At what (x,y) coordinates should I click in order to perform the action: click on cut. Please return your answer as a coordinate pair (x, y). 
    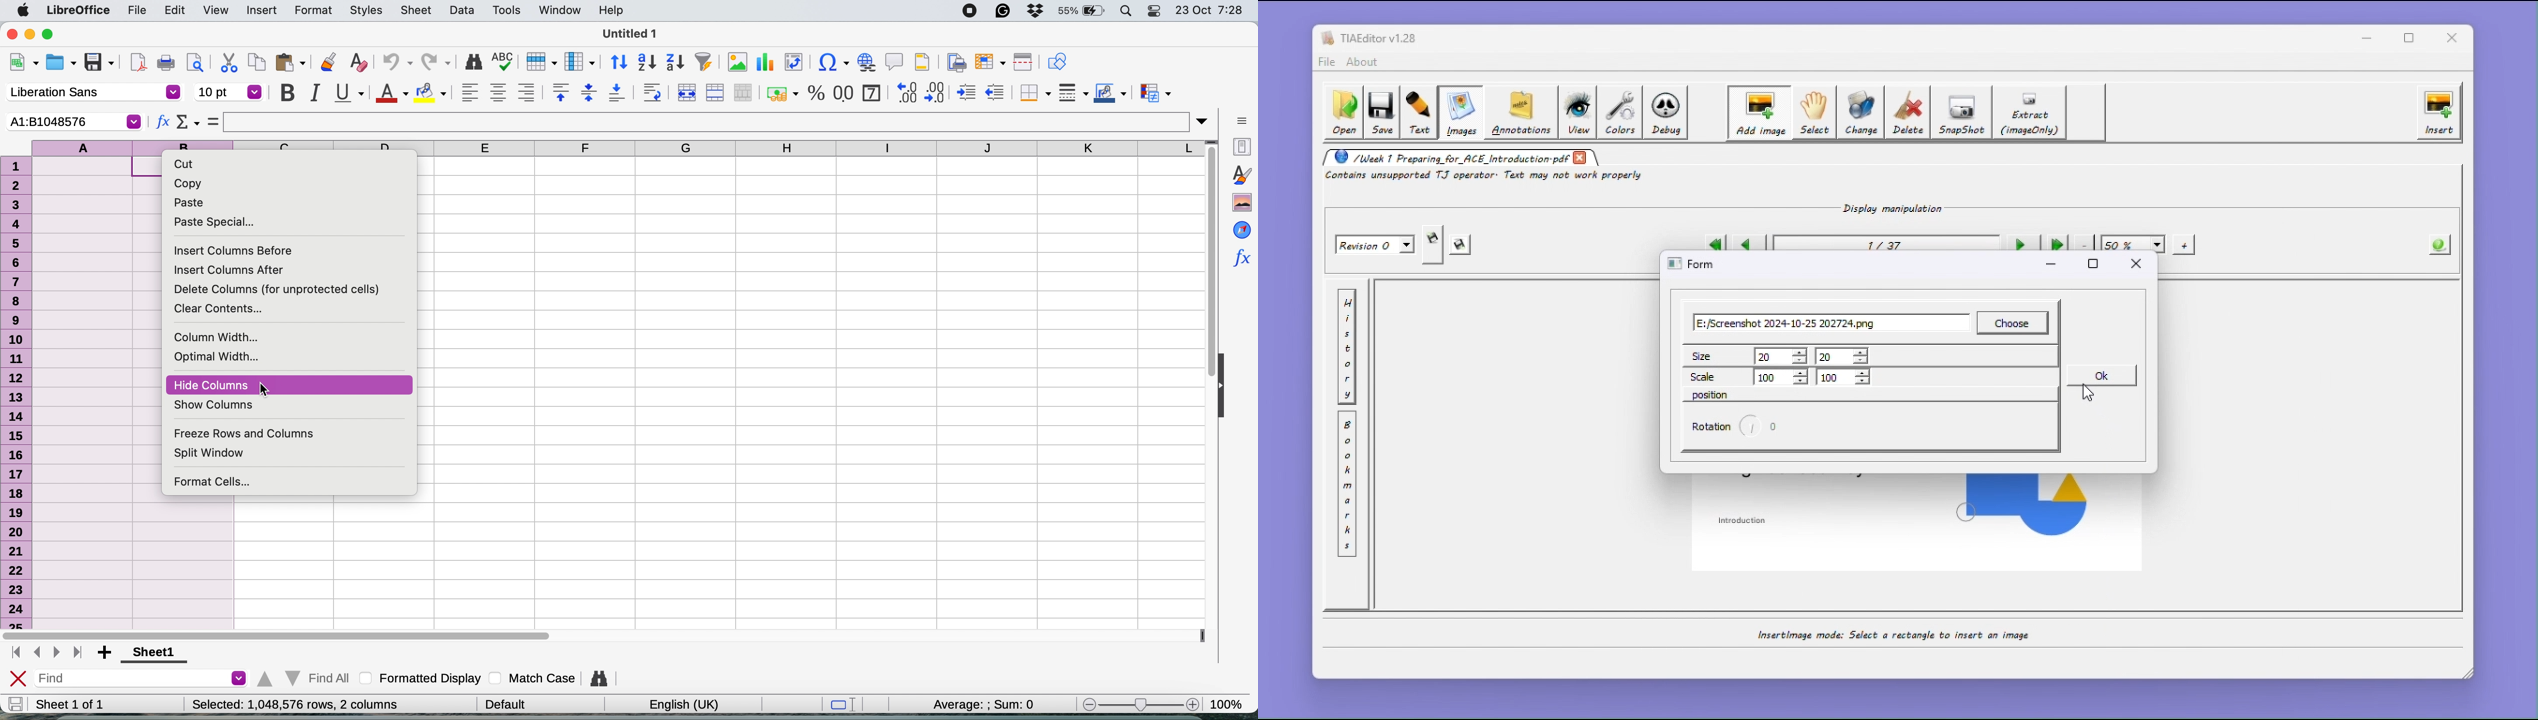
    Looking at the image, I should click on (191, 165).